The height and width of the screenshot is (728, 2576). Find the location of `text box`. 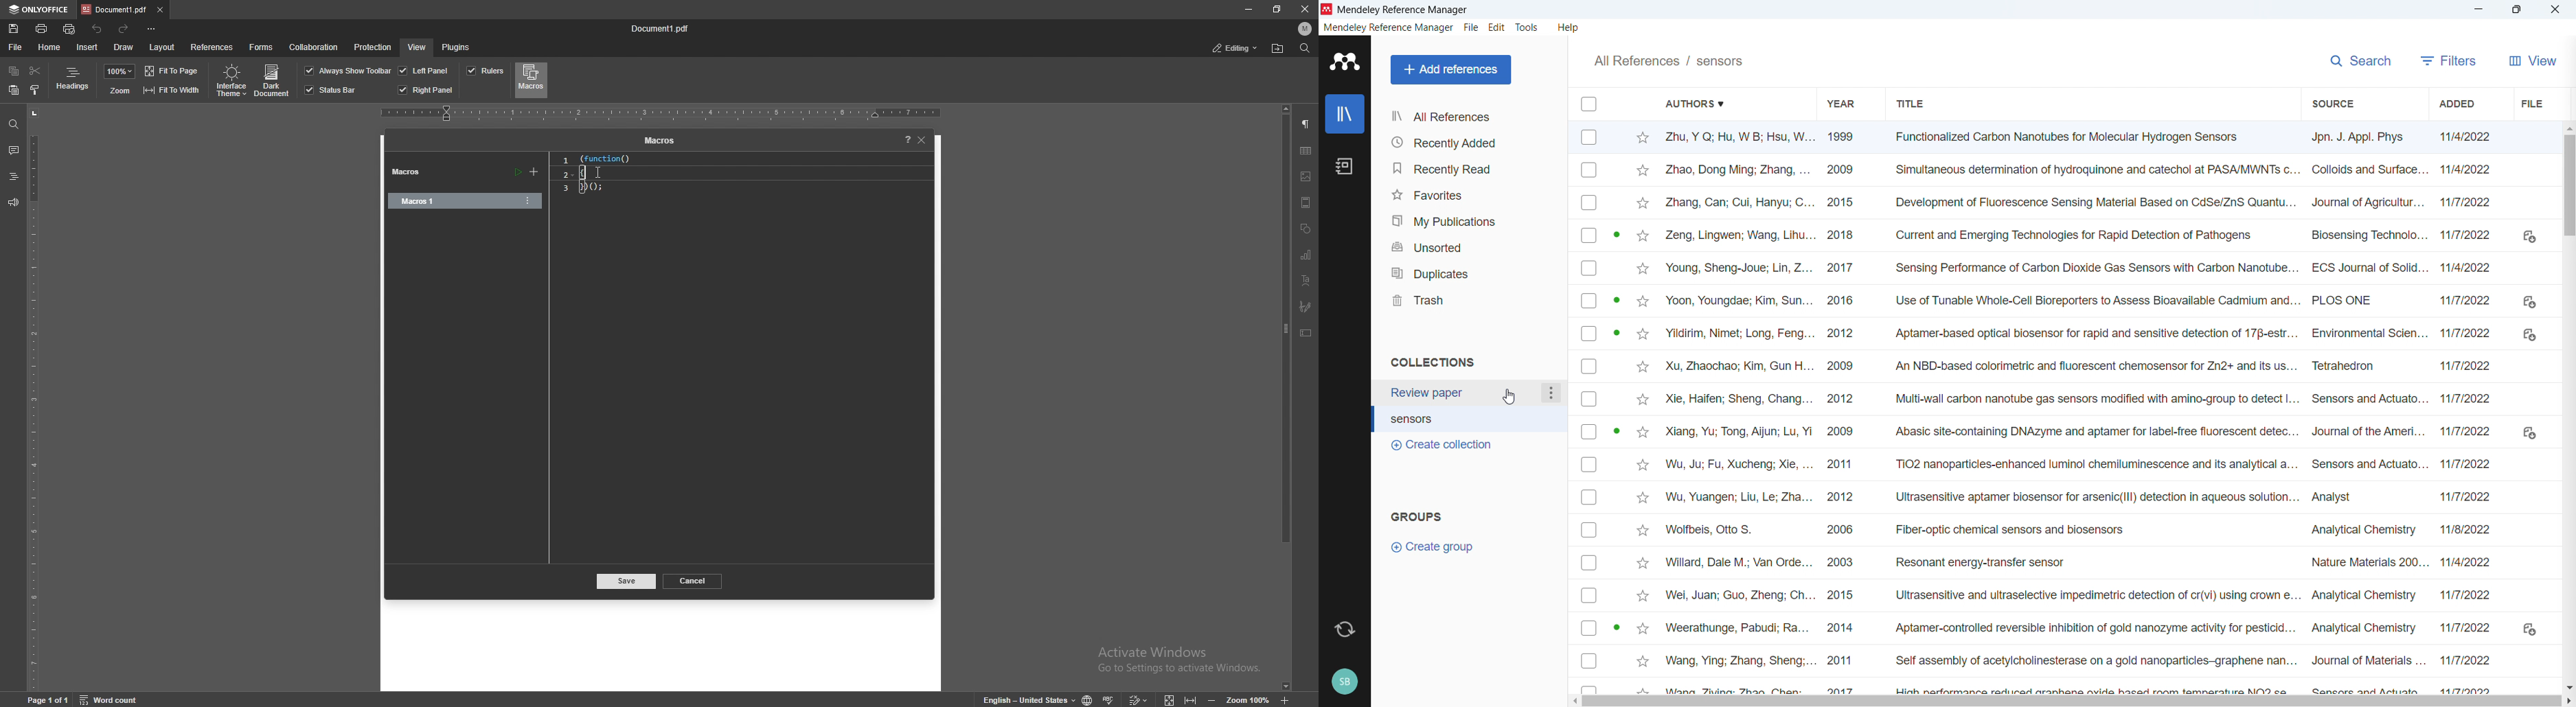

text box is located at coordinates (1306, 332).